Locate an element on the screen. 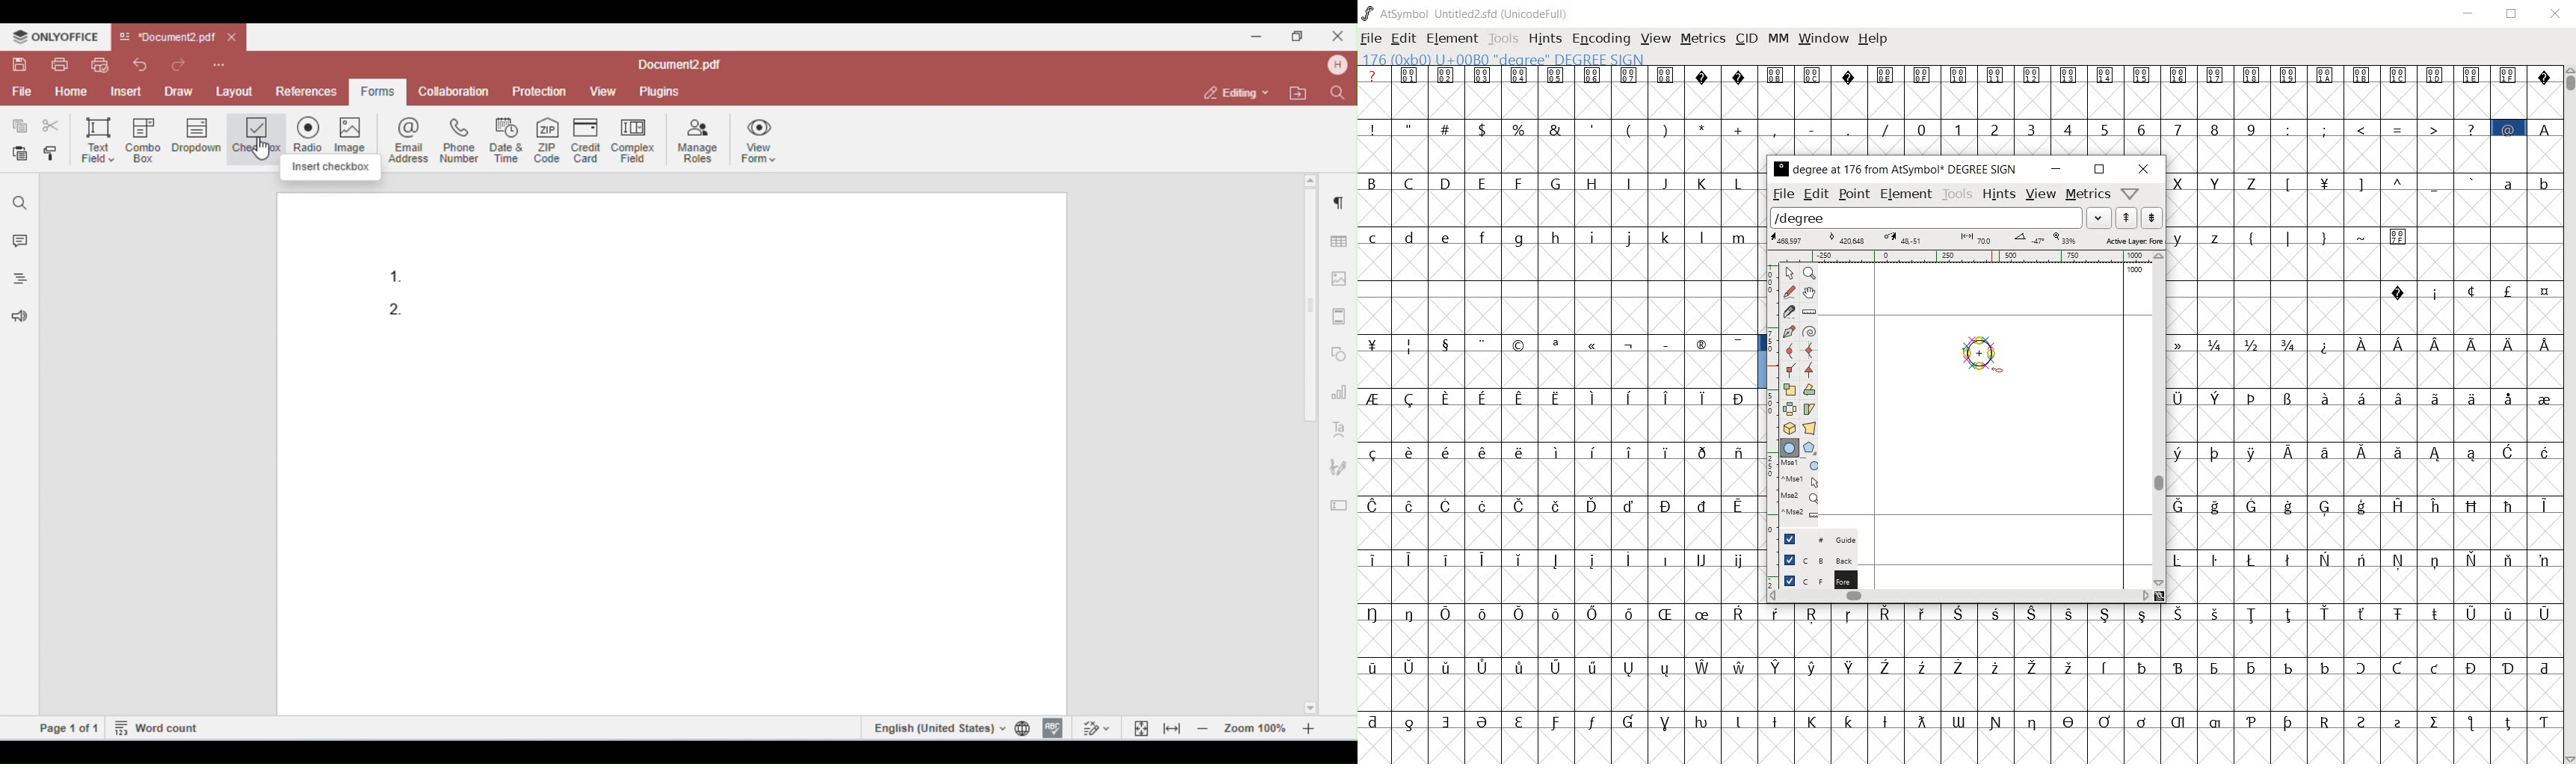 This screenshot has width=2576, height=784. polygon or star is located at coordinates (1811, 447).